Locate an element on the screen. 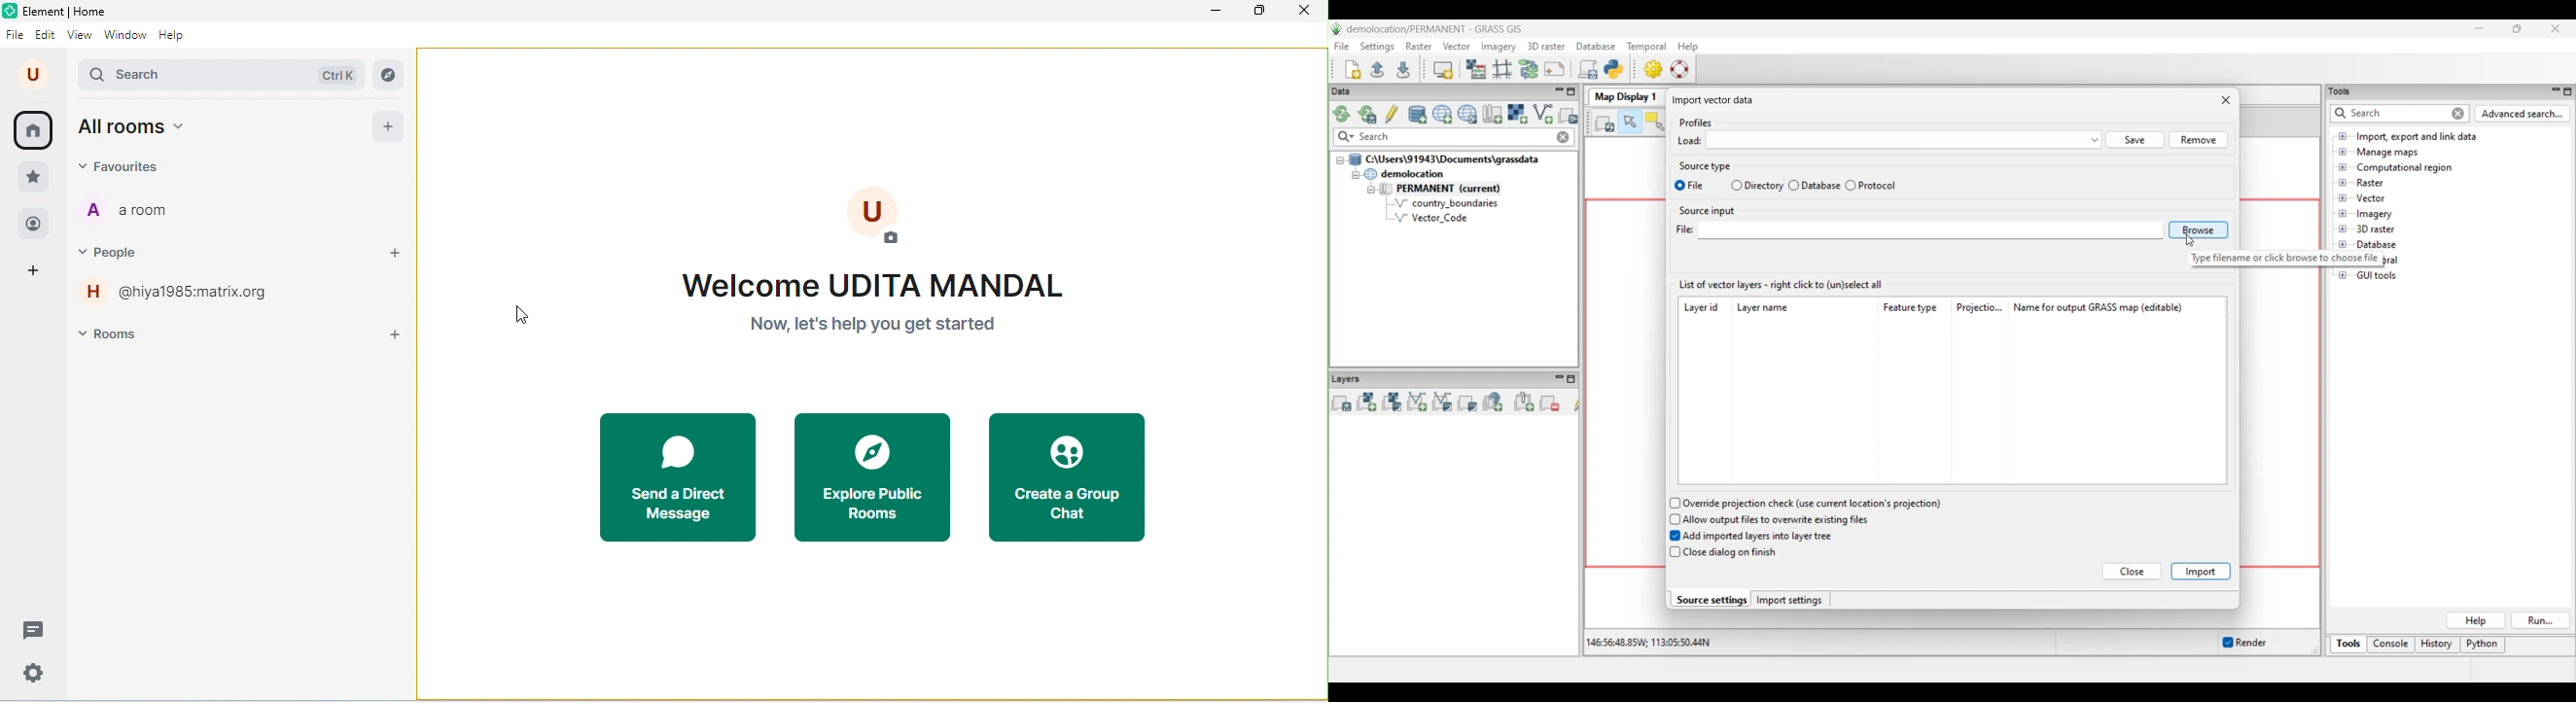 The image size is (2576, 728). explore rooms is located at coordinates (388, 75).